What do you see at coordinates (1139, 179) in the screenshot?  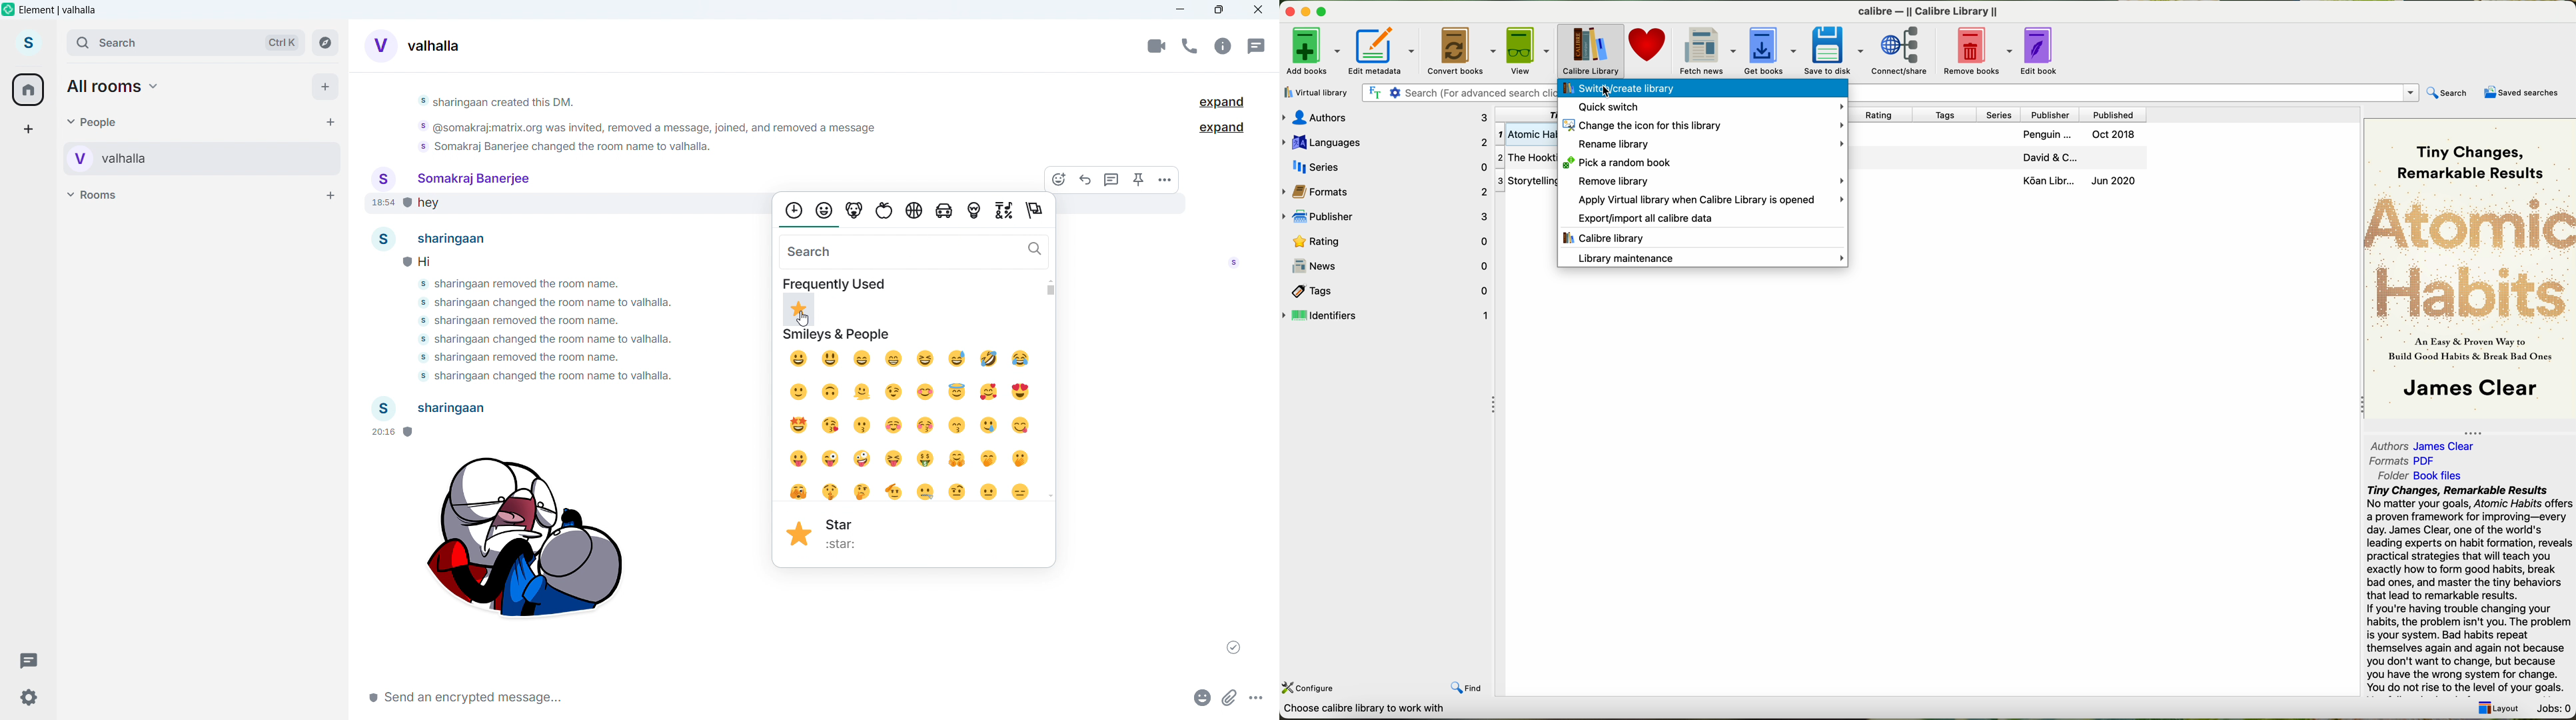 I see `Pin ` at bounding box center [1139, 179].